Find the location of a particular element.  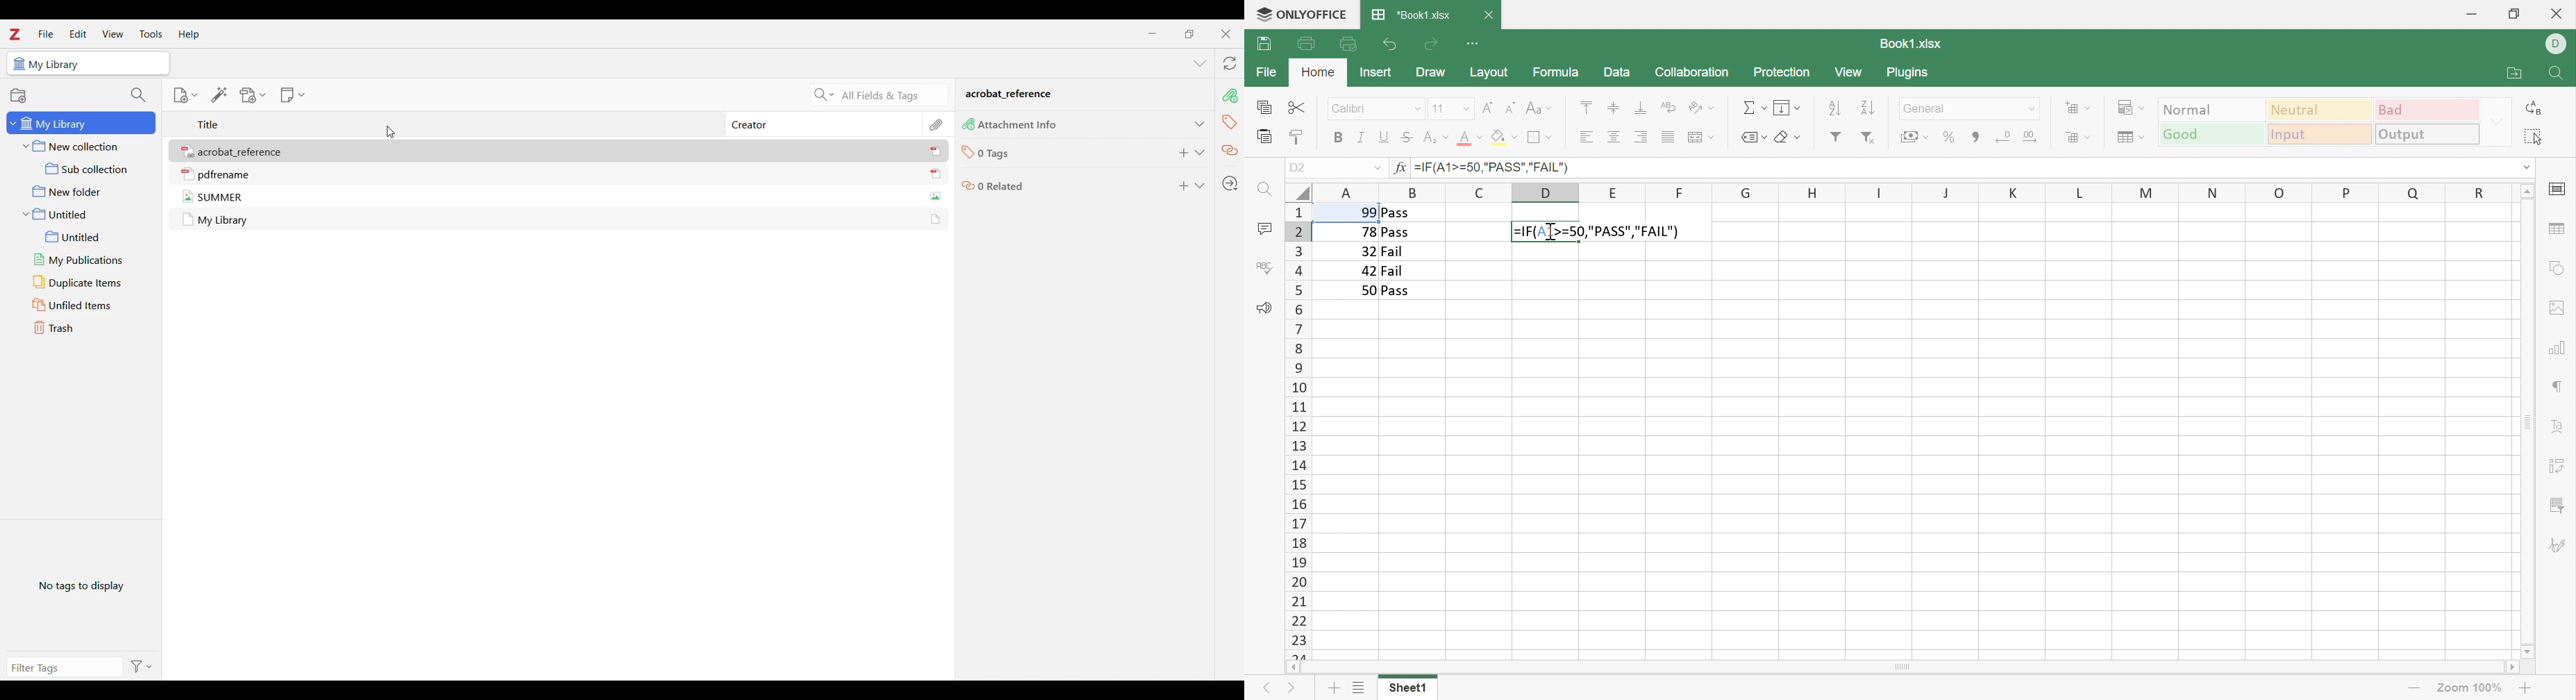

File menu is located at coordinates (46, 33).